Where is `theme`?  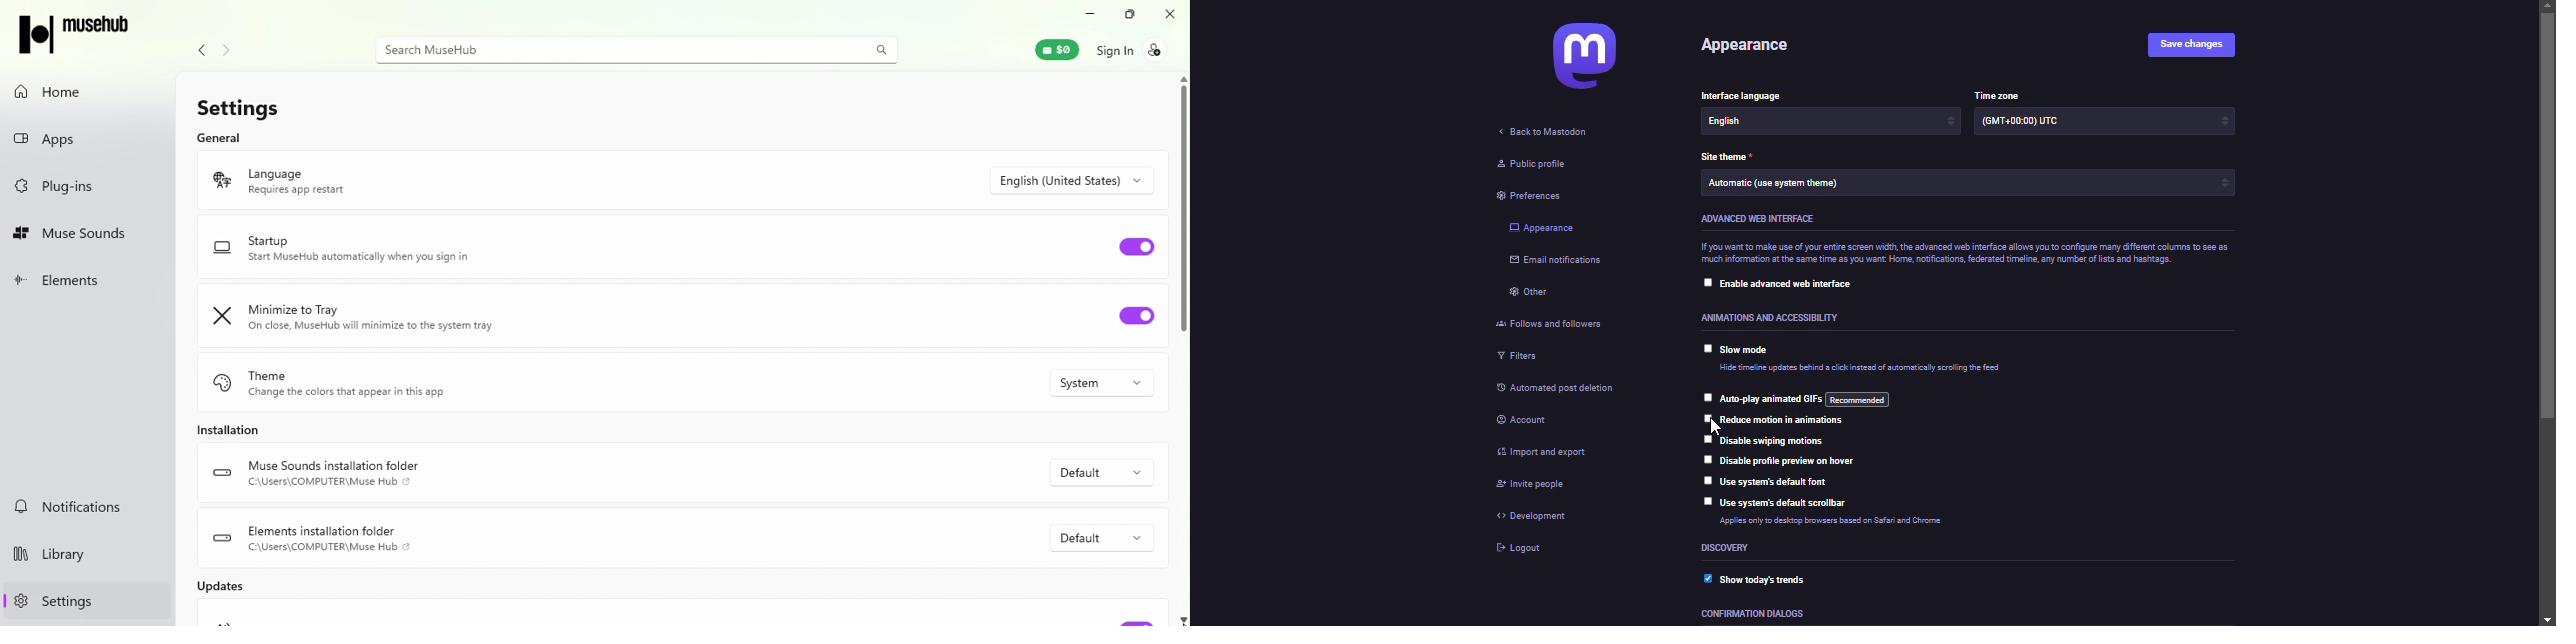
theme is located at coordinates (1726, 157).